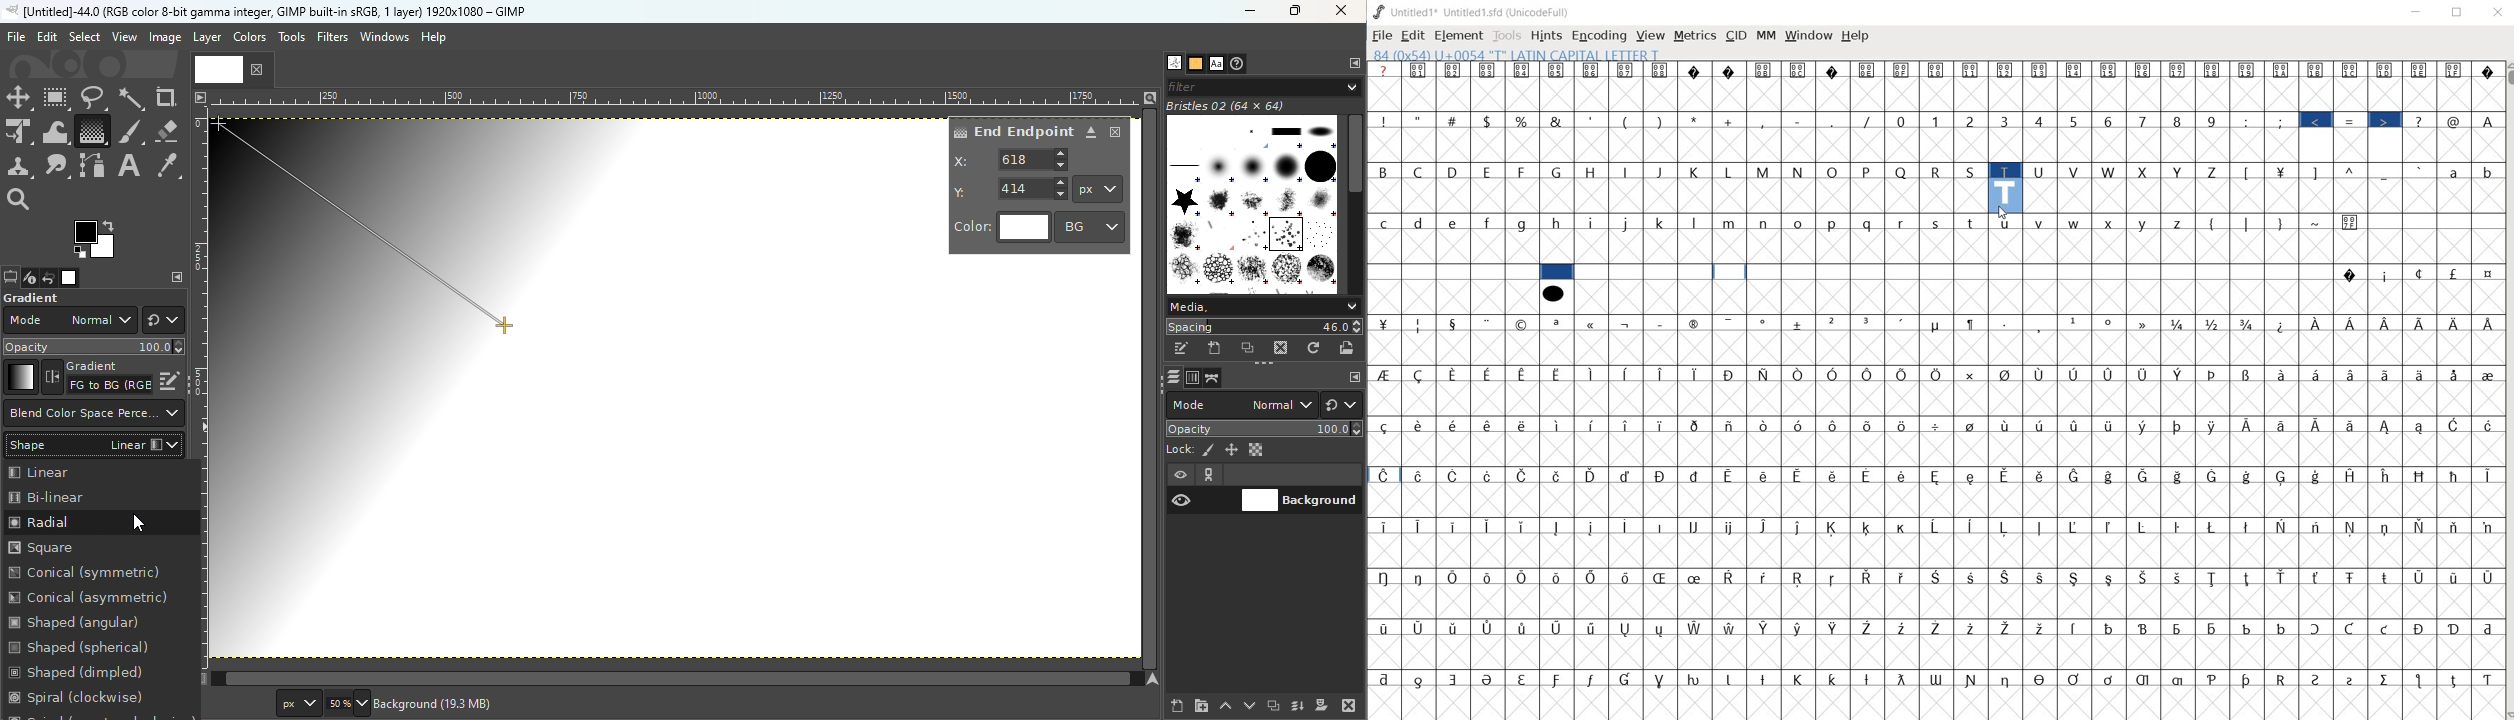 The image size is (2520, 728). I want to click on Symbol, so click(1937, 374).